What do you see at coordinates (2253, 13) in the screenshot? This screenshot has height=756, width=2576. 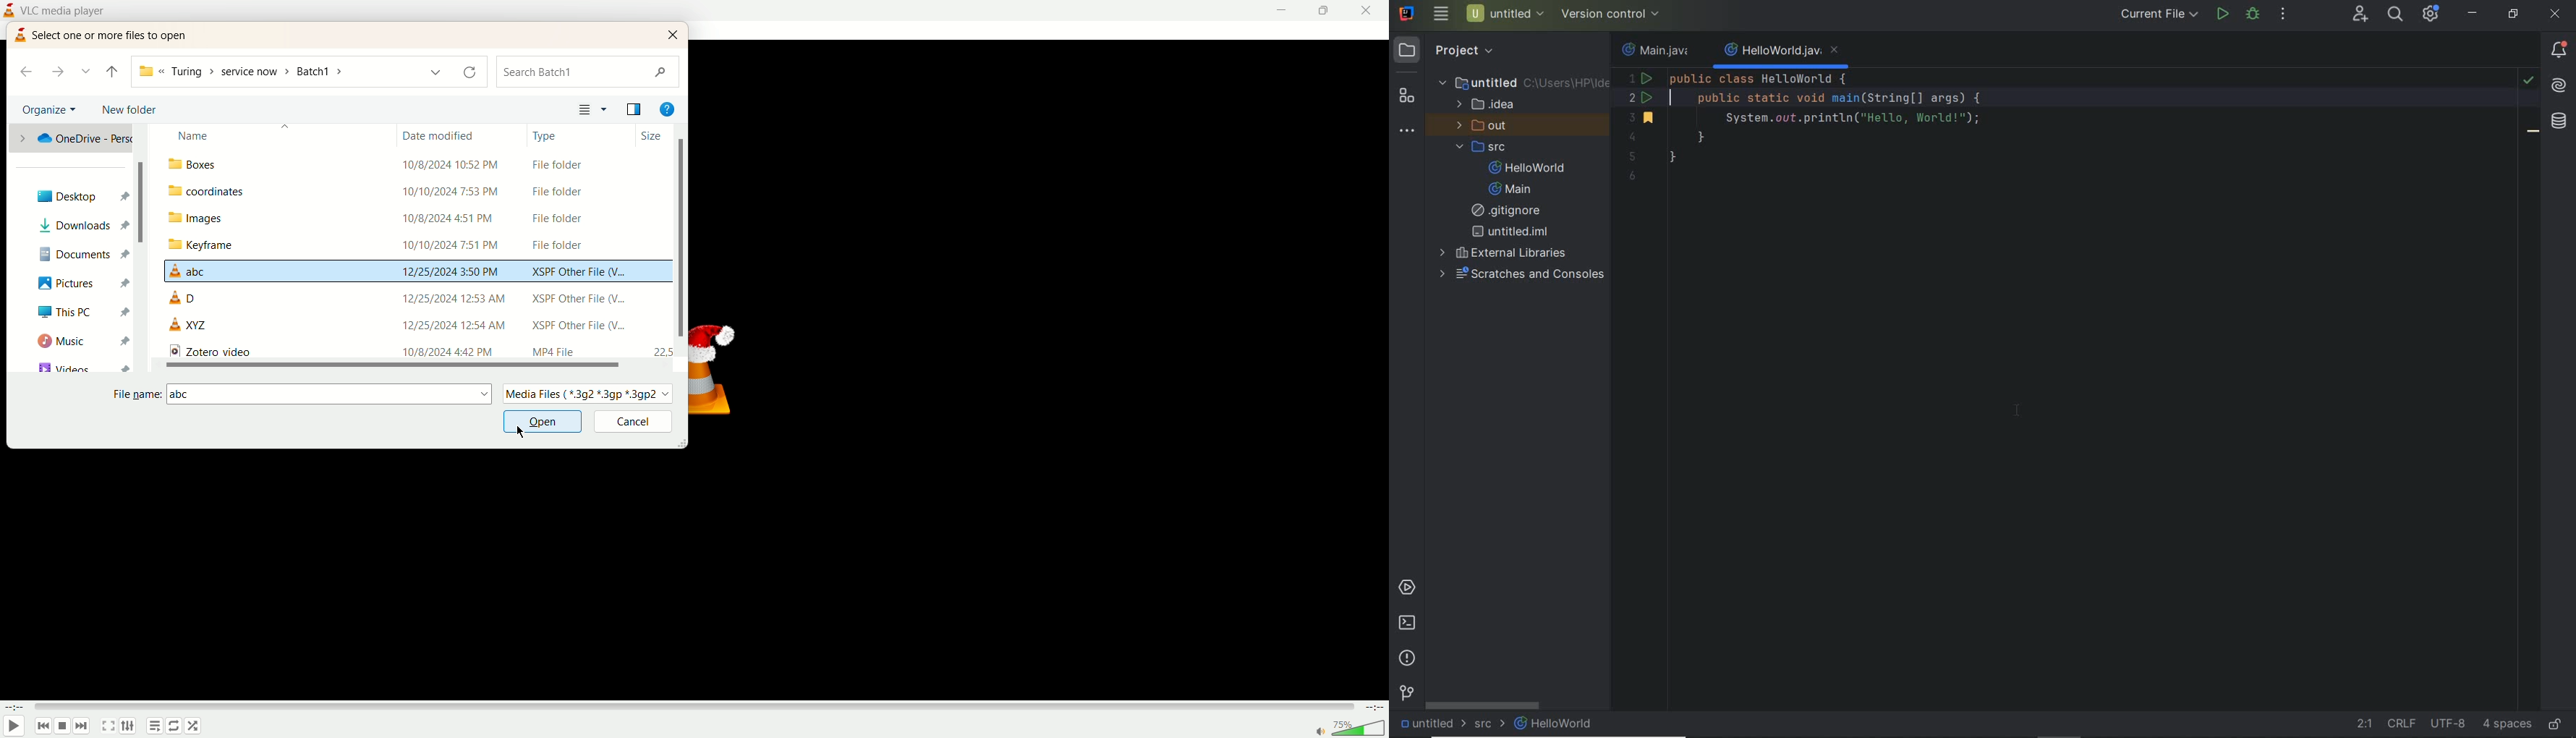 I see `debug` at bounding box center [2253, 13].